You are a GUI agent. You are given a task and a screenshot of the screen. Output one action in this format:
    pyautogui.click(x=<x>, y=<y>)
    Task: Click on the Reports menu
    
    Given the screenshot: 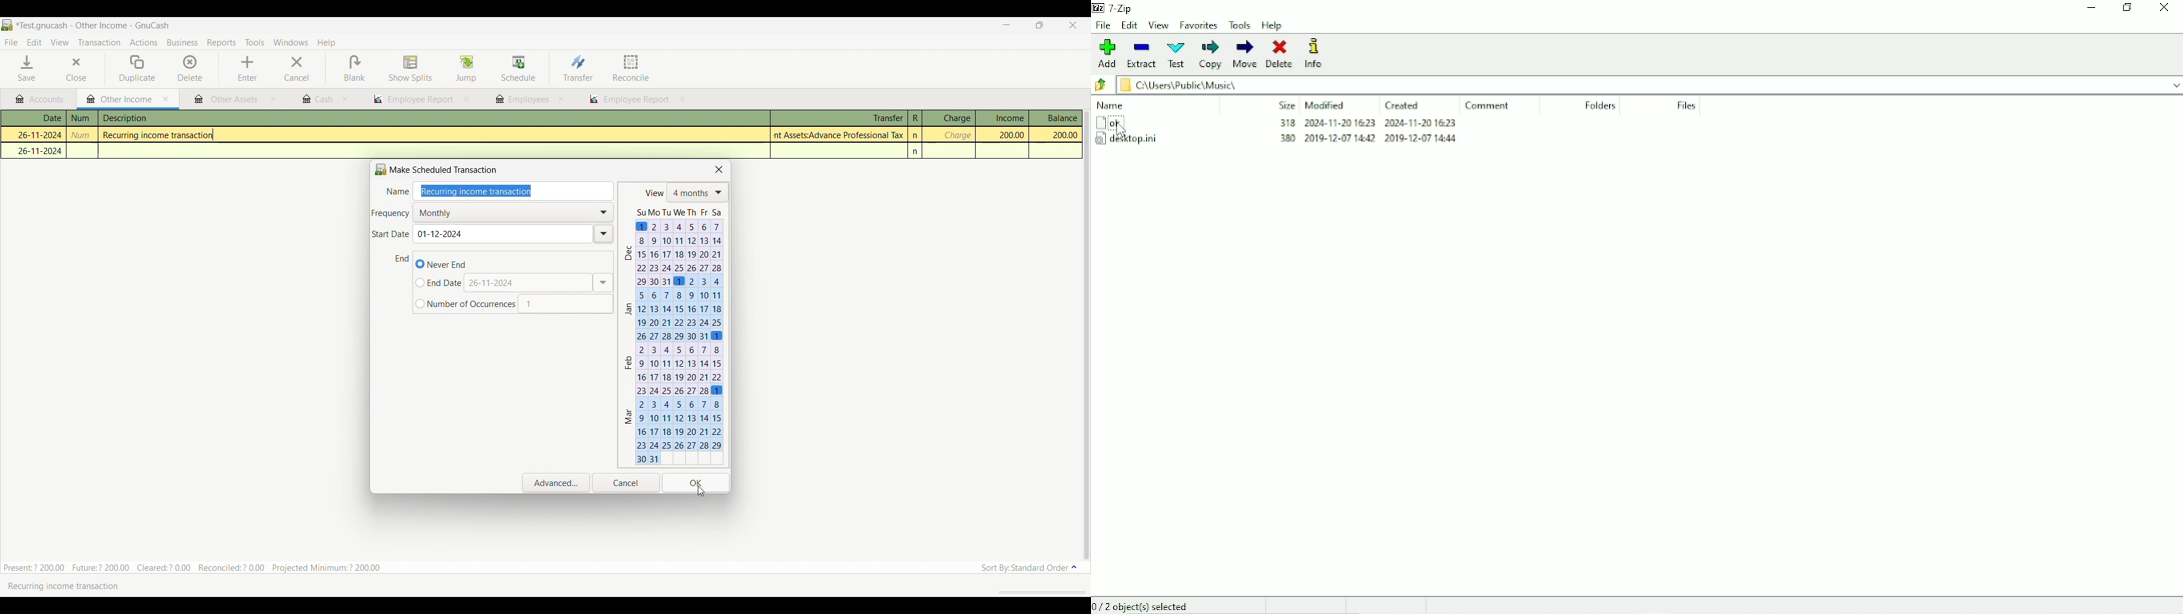 What is the action you would take?
    pyautogui.click(x=222, y=43)
    